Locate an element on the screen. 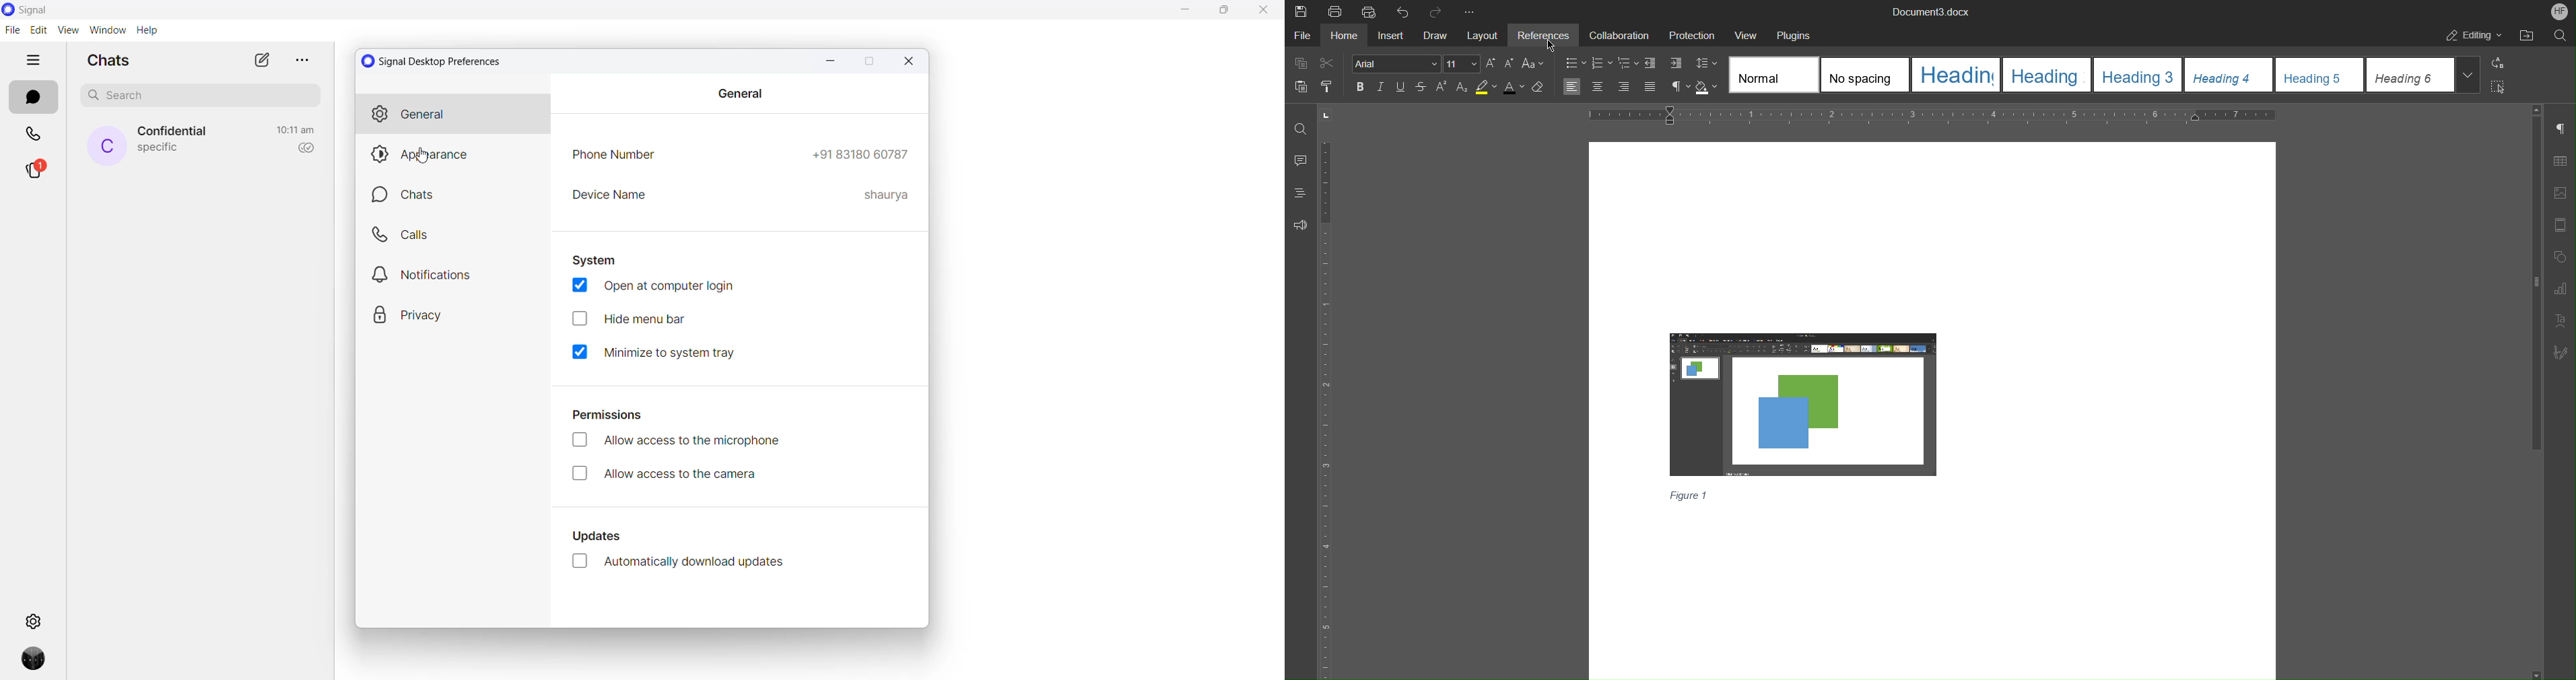 The height and width of the screenshot is (700, 2576). View  is located at coordinates (1741, 33).